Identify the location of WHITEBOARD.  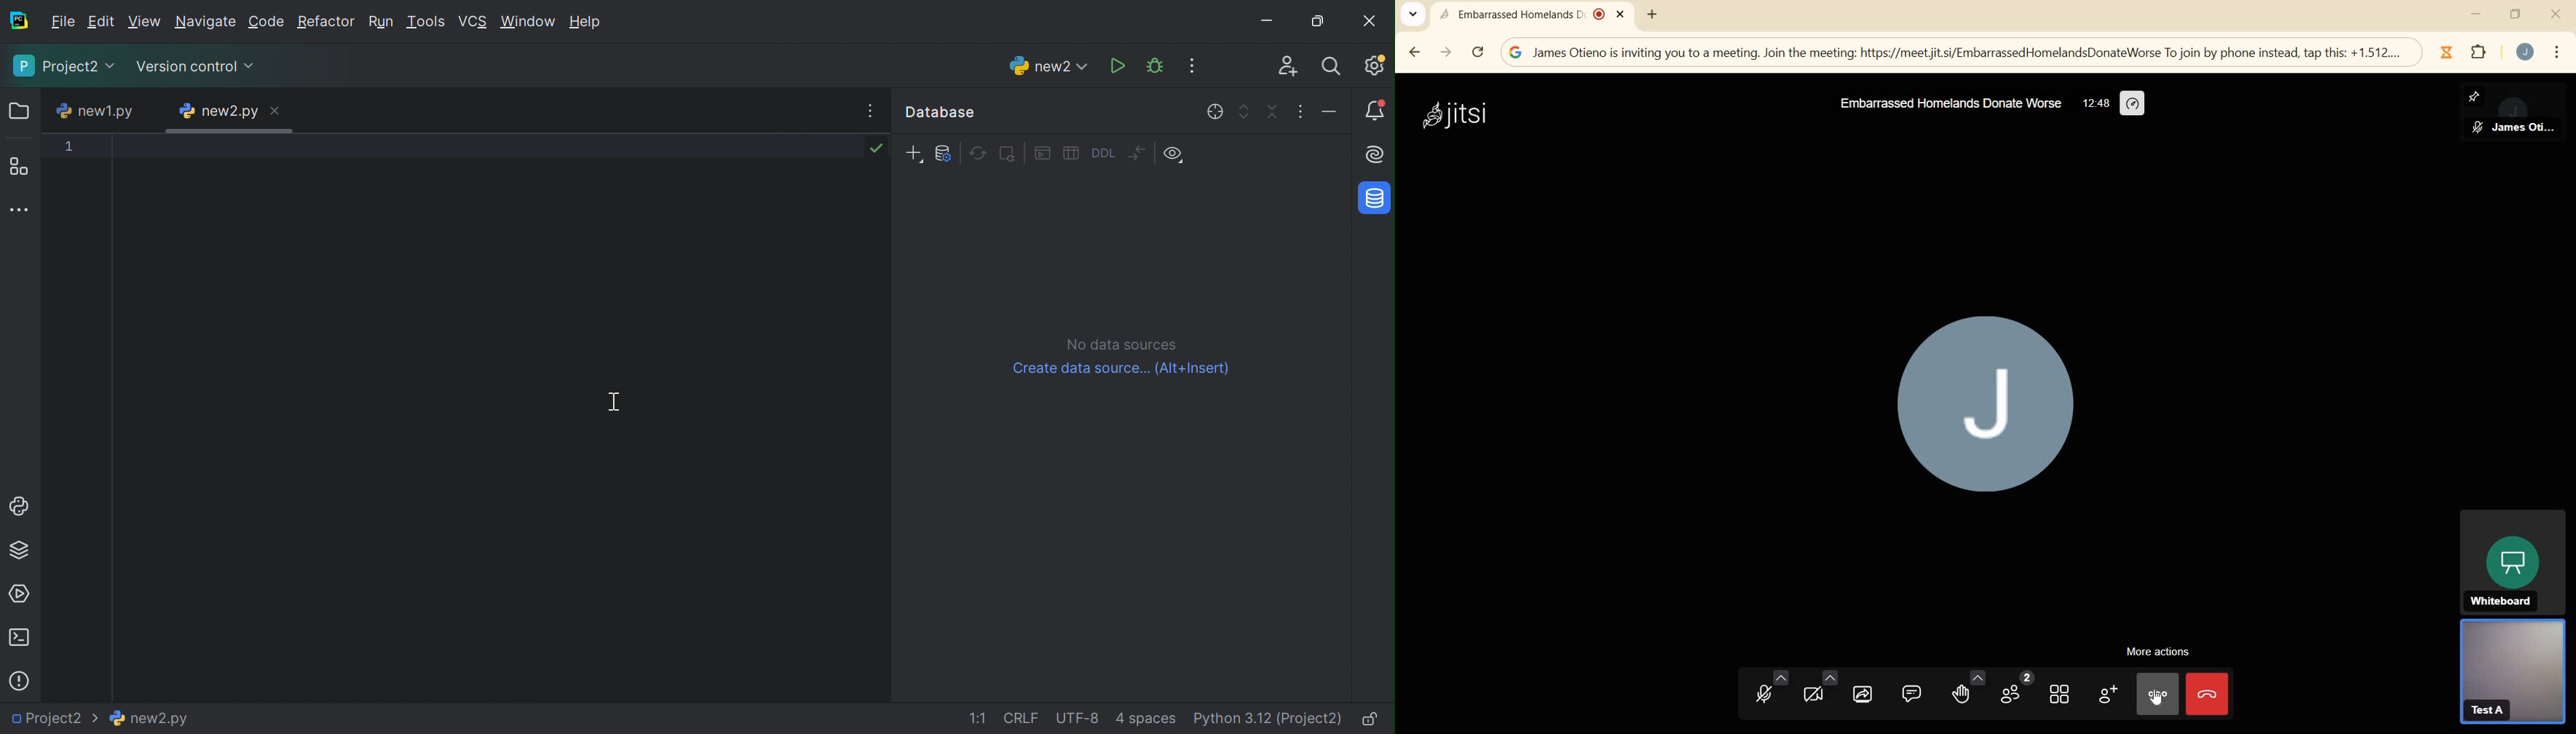
(2512, 561).